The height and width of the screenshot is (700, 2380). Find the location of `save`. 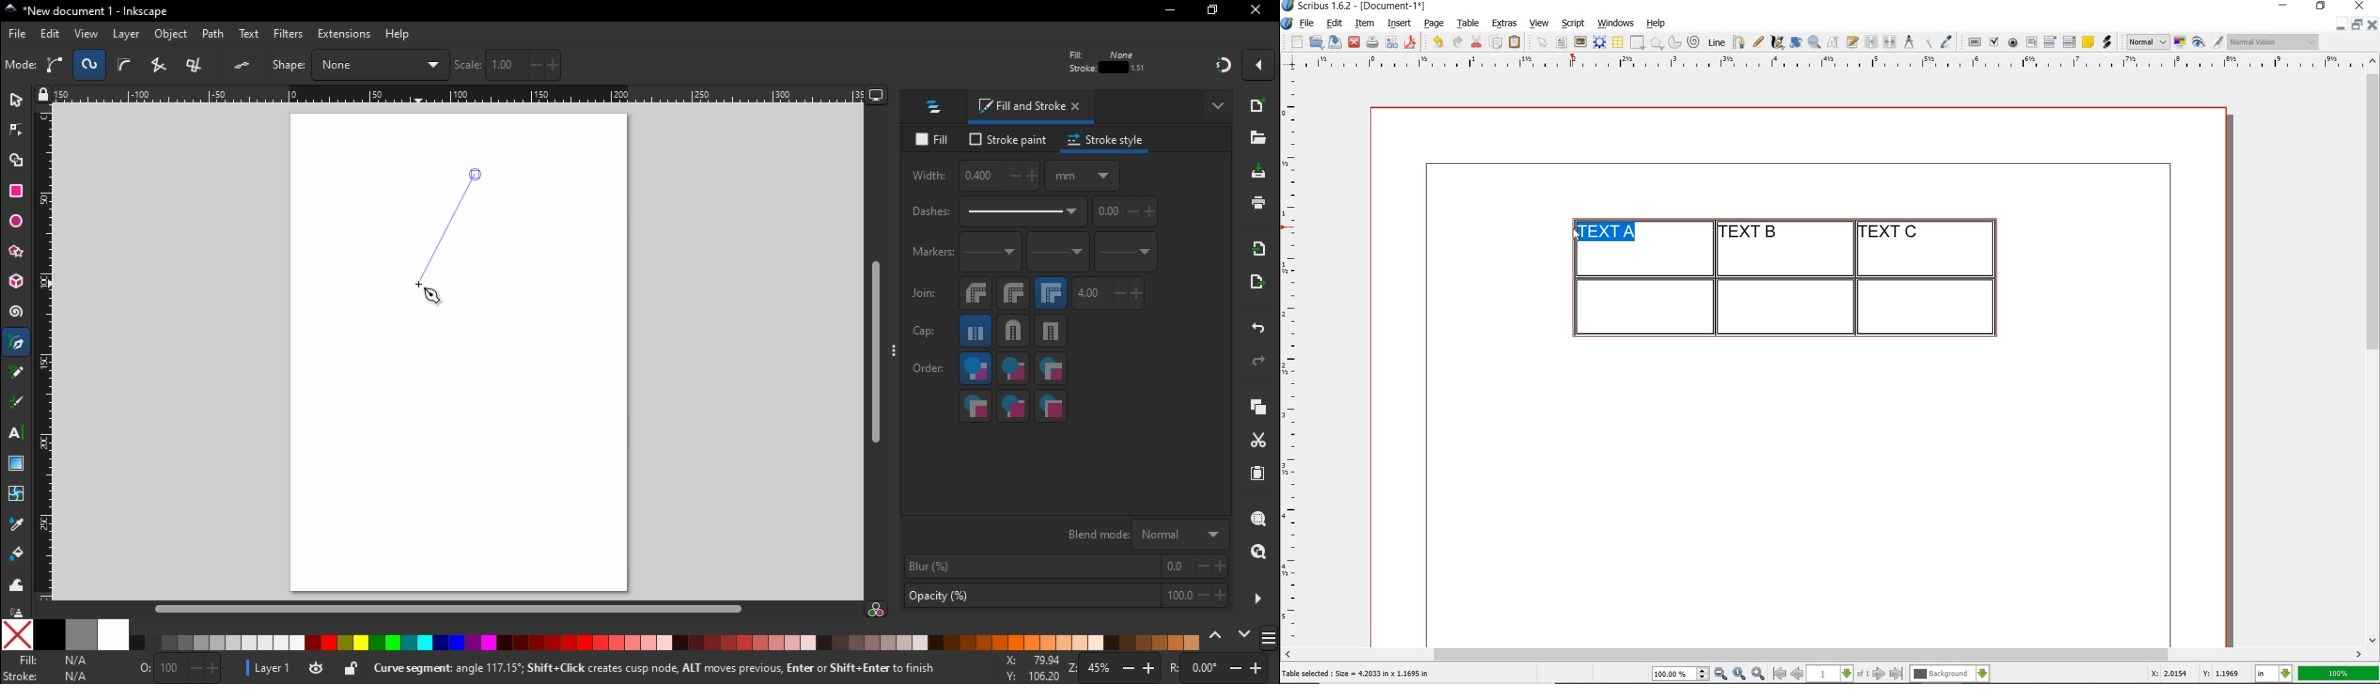

save is located at coordinates (1333, 42).